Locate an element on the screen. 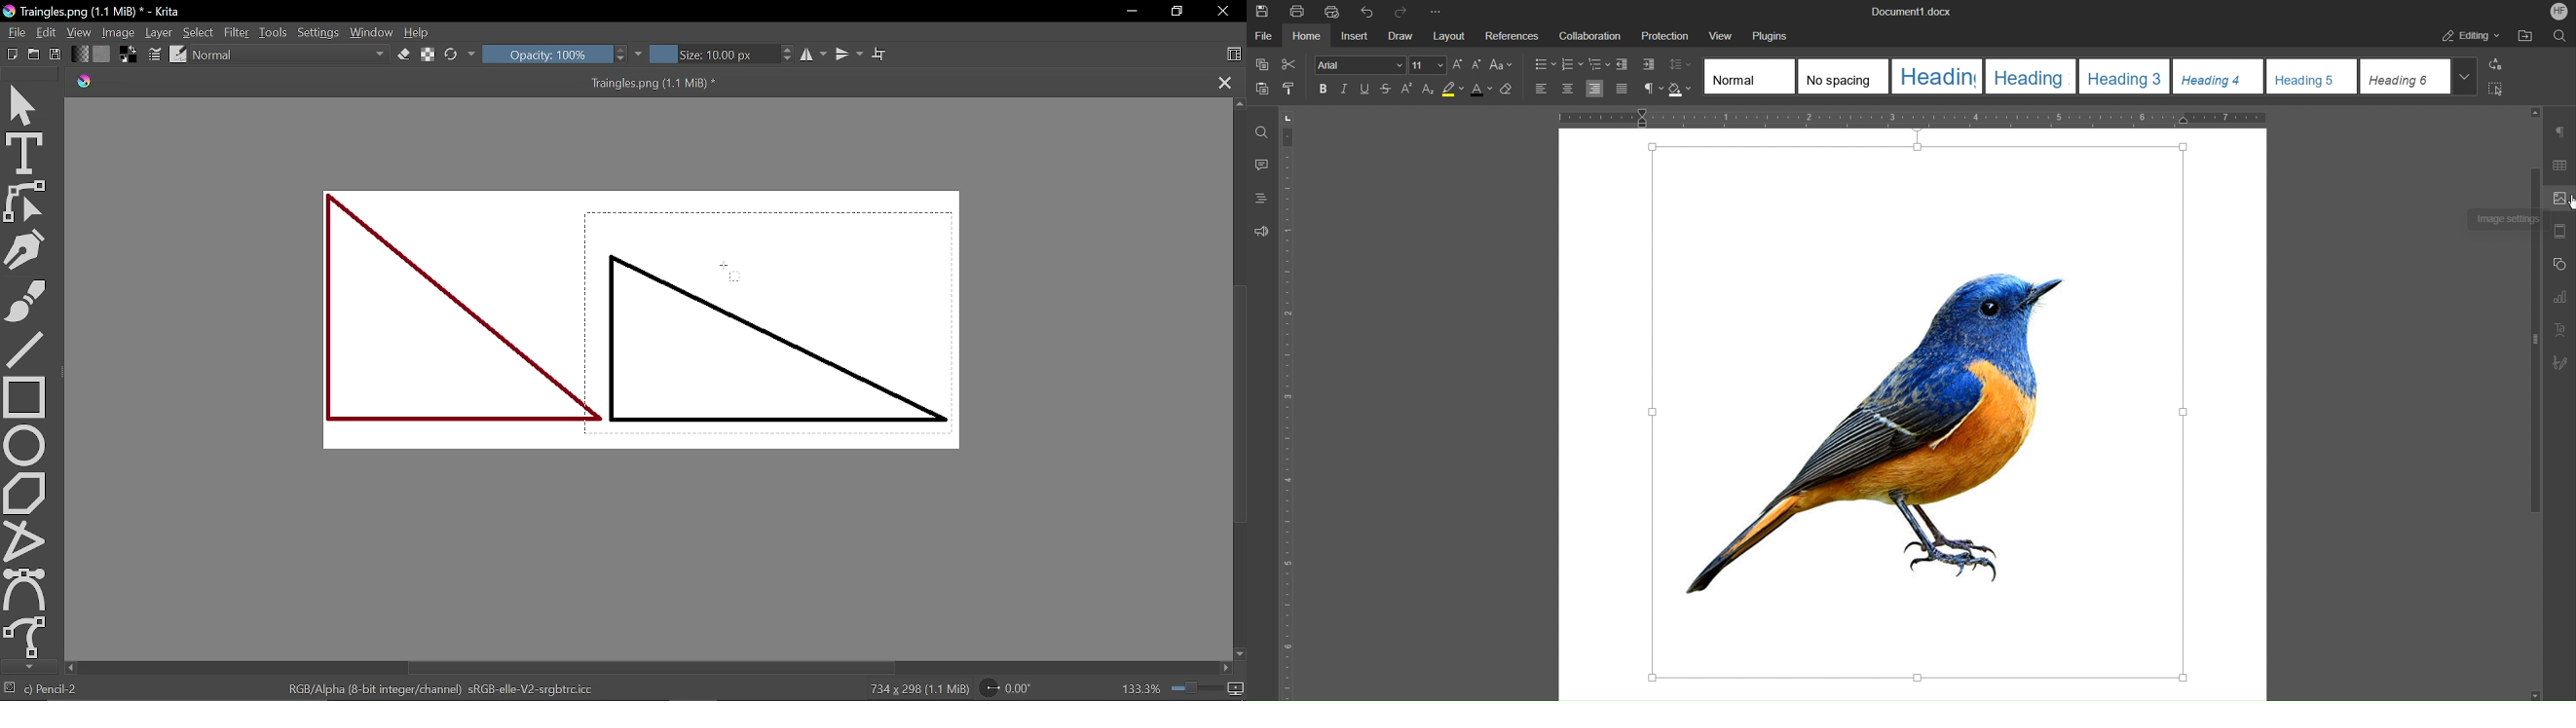  Choose workspace is located at coordinates (1235, 54).